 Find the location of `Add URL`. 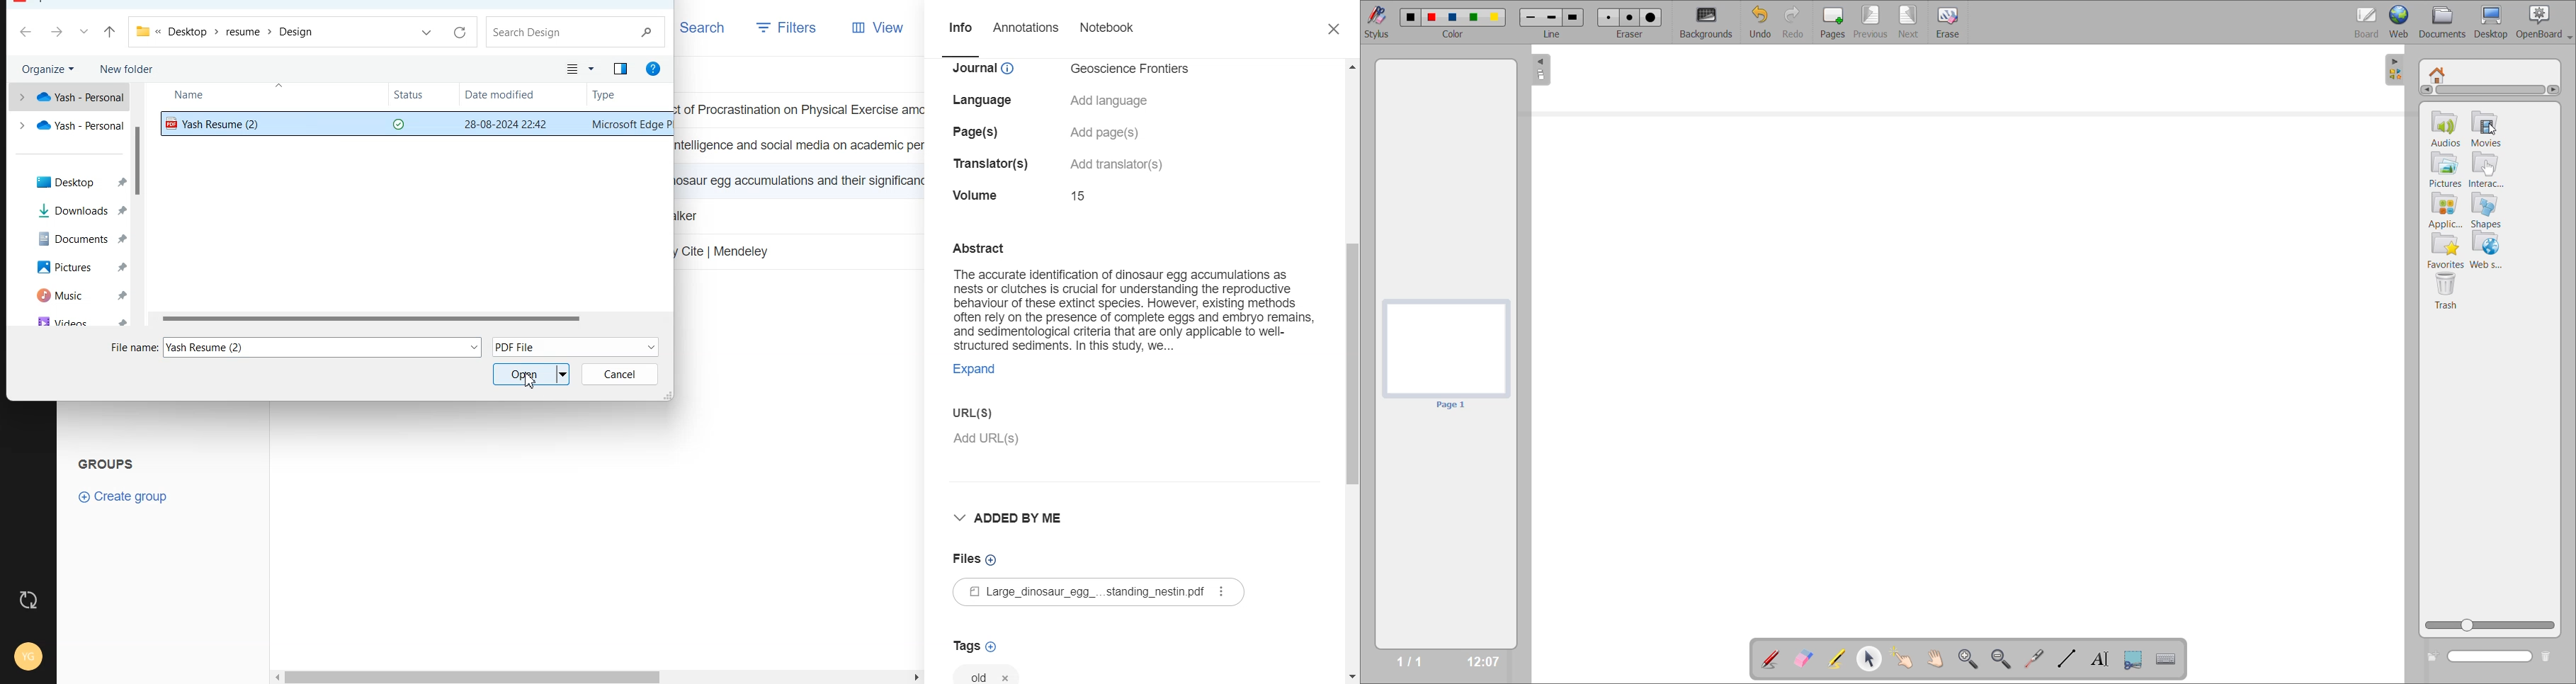

Add URL is located at coordinates (1127, 447).